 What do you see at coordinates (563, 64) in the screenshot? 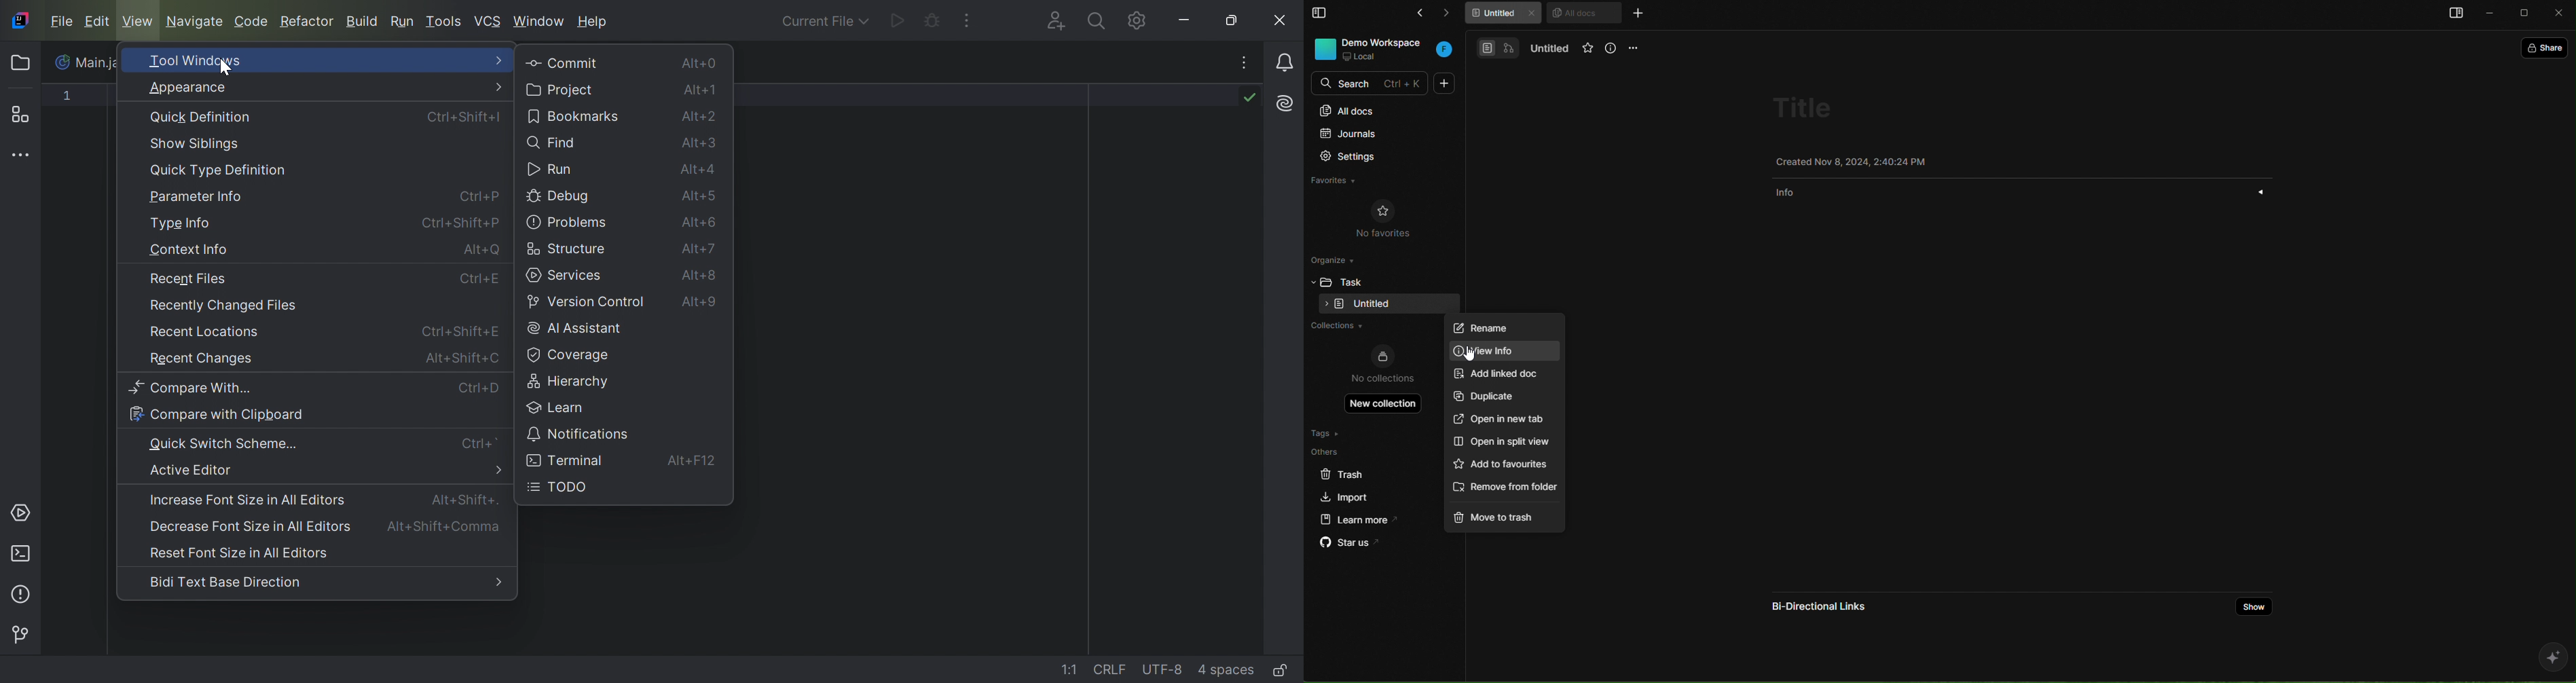
I see `Commit` at bounding box center [563, 64].